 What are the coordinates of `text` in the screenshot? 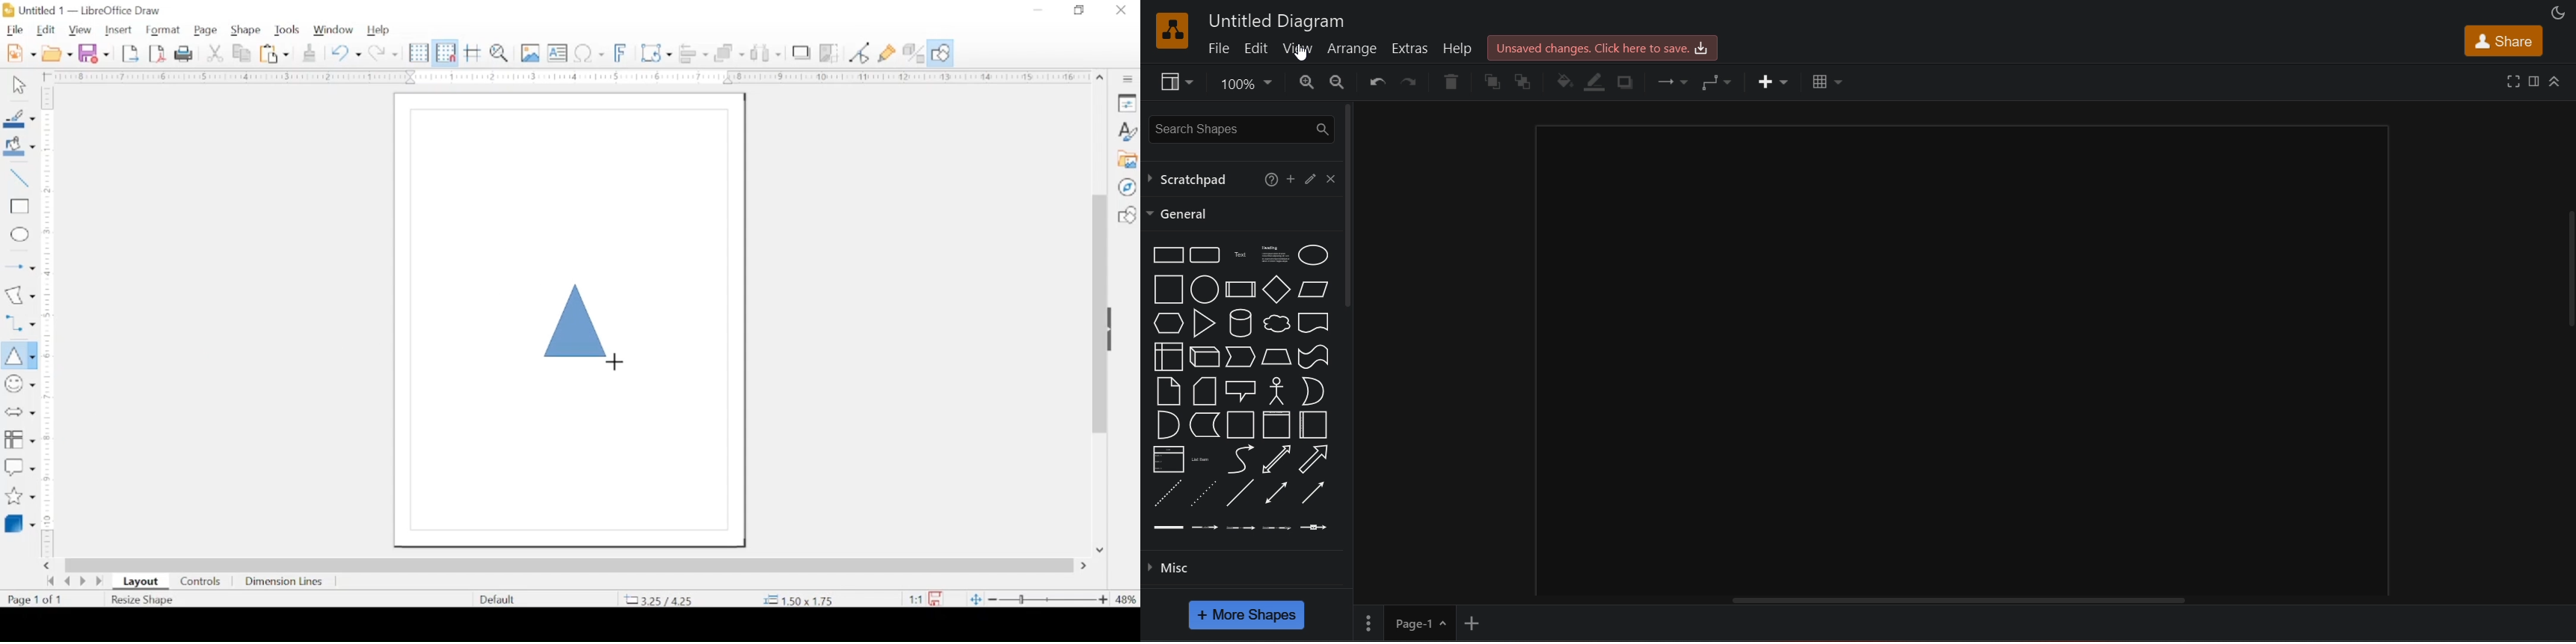 It's located at (1241, 254).